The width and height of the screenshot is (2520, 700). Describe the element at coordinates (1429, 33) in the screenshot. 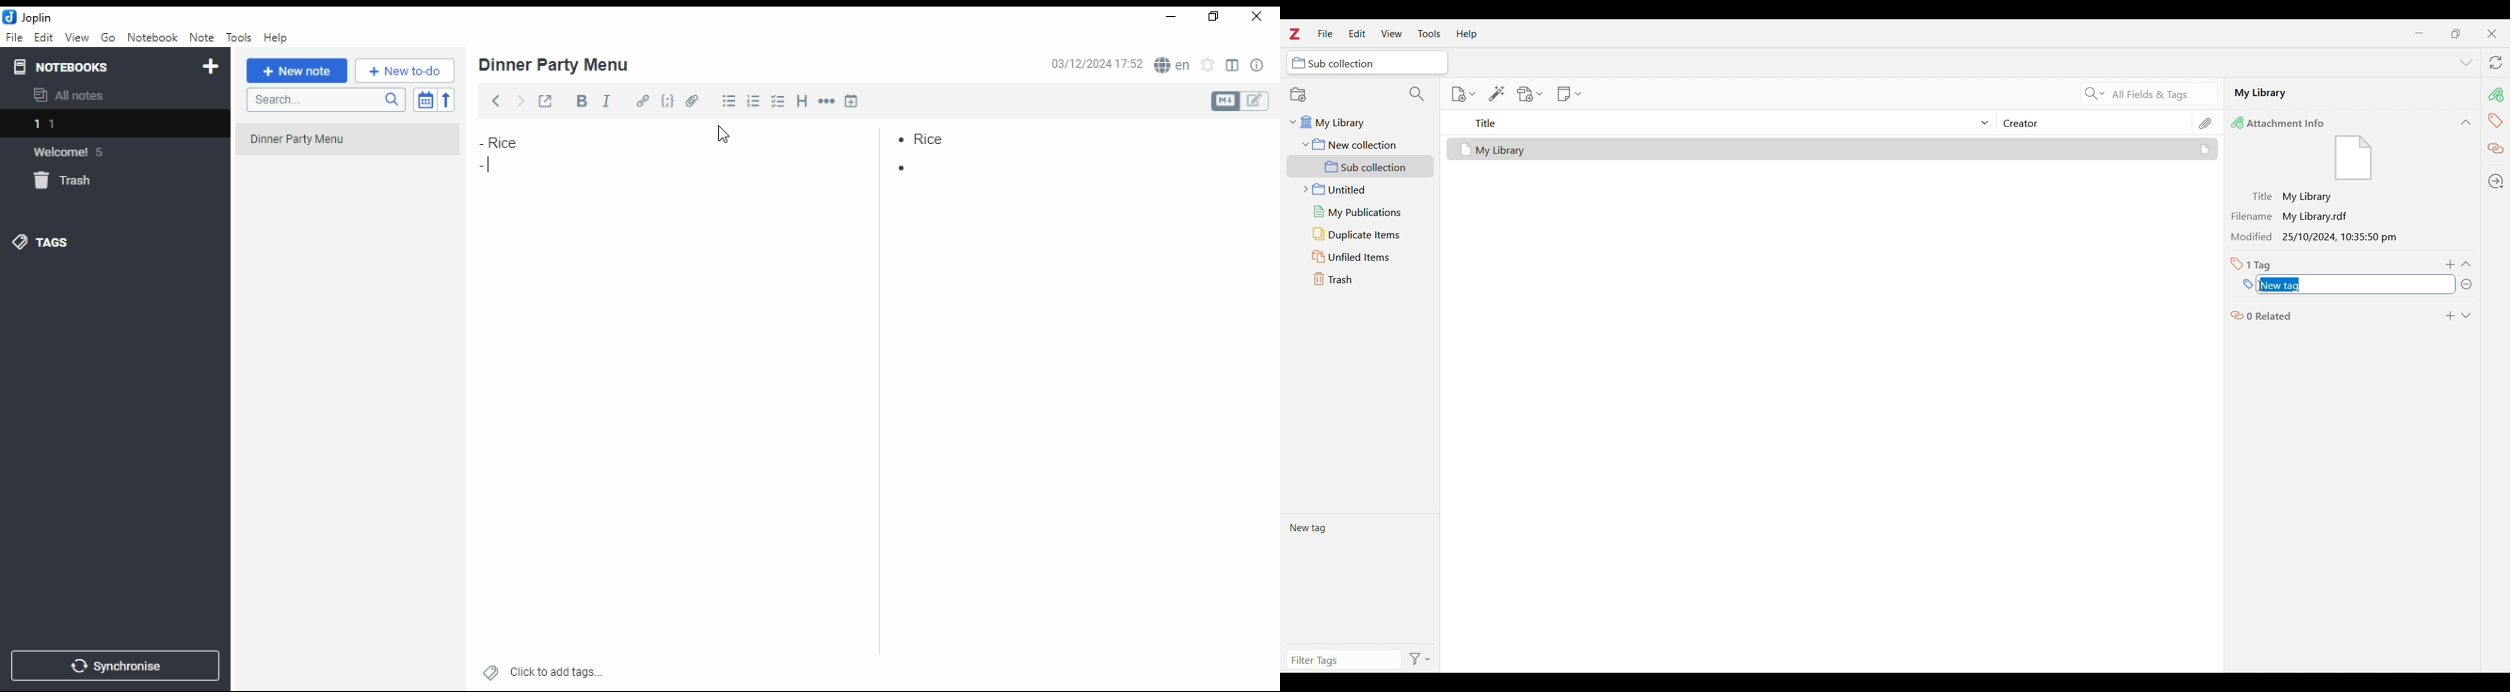

I see `Tools menu` at that location.